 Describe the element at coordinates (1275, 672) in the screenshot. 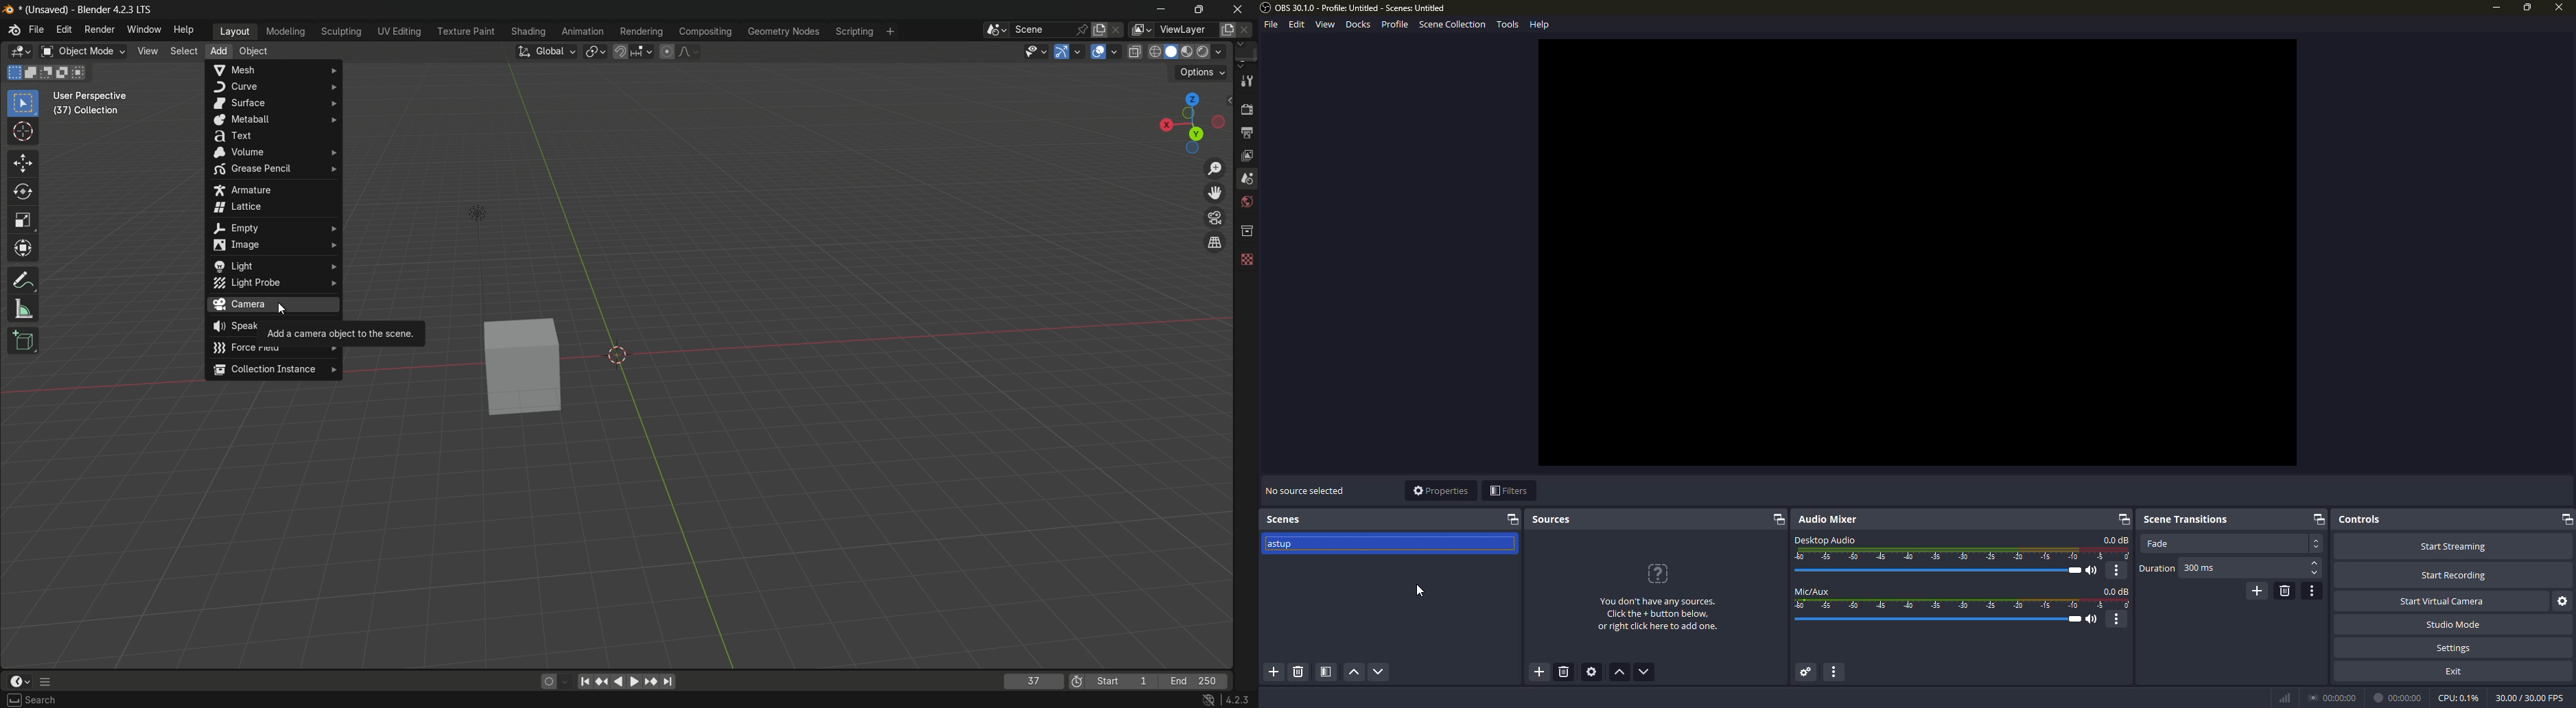

I see `add scene` at that location.